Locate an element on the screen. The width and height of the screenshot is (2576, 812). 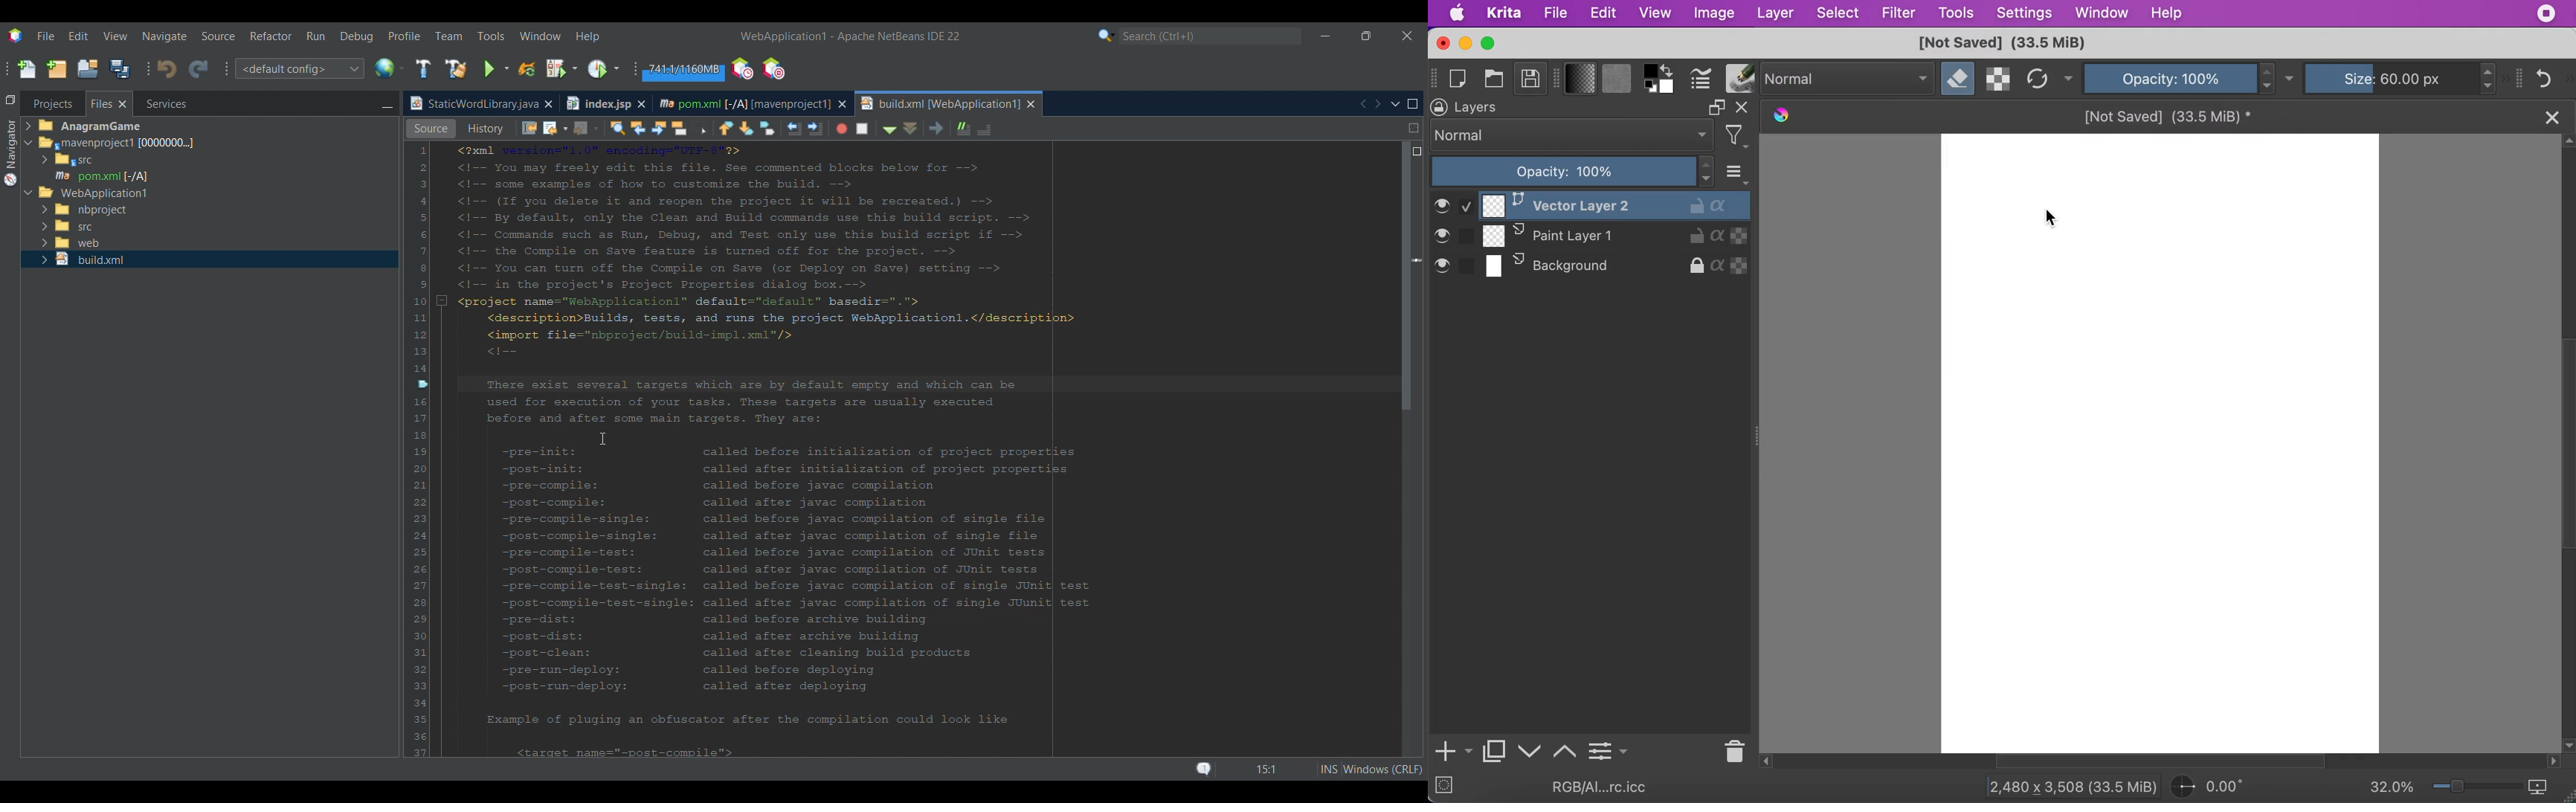
save is located at coordinates (1531, 81).